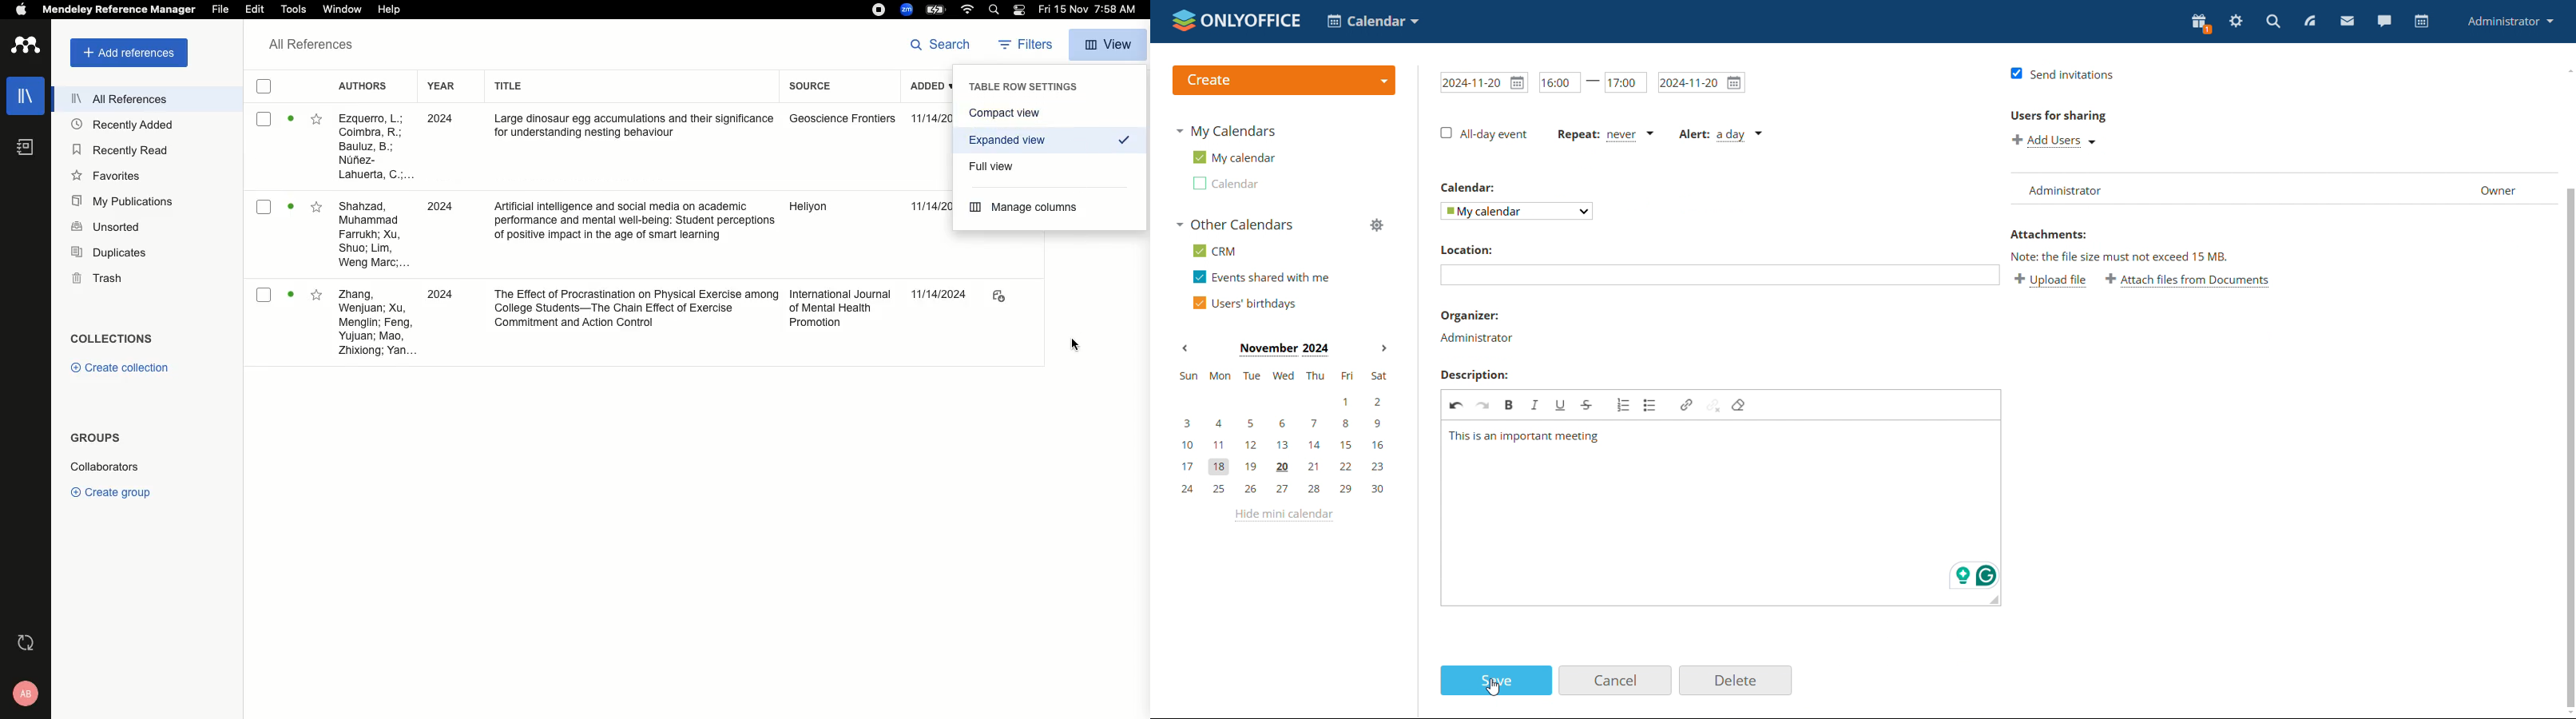  Describe the element at coordinates (307, 46) in the screenshot. I see `All references` at that location.